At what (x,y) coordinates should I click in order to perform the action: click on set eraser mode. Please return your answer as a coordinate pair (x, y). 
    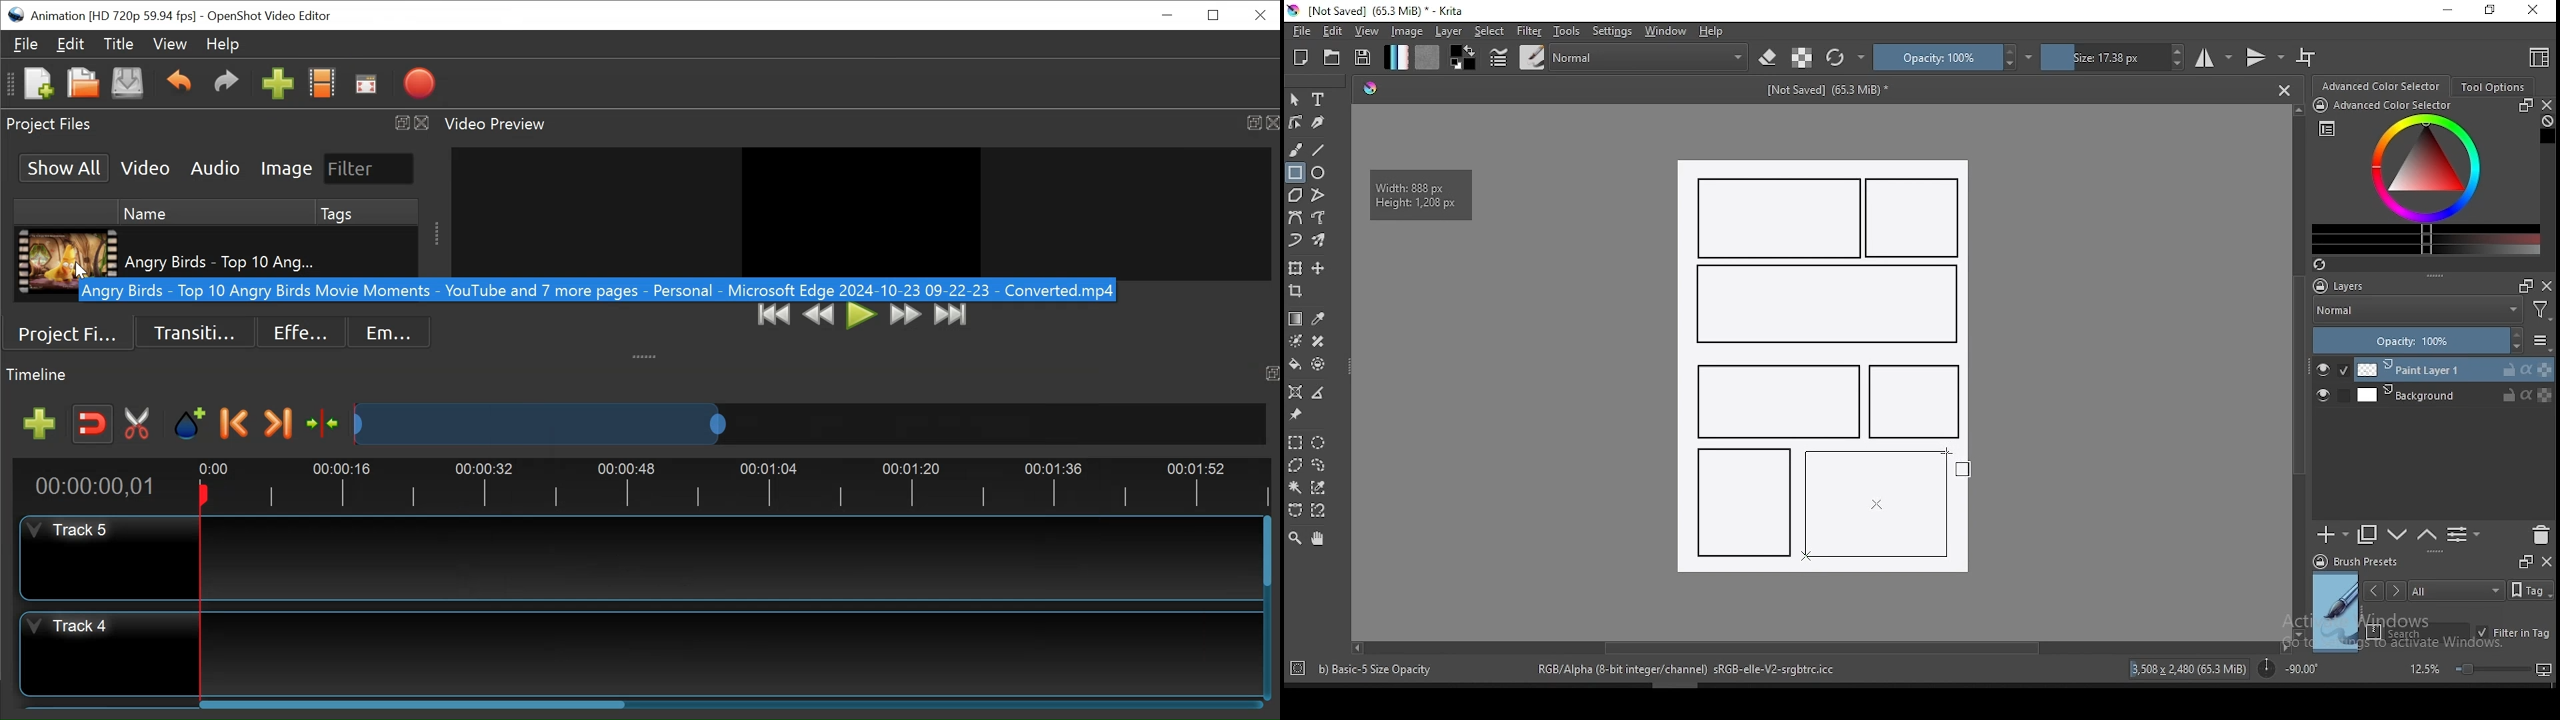
    Looking at the image, I should click on (1770, 58).